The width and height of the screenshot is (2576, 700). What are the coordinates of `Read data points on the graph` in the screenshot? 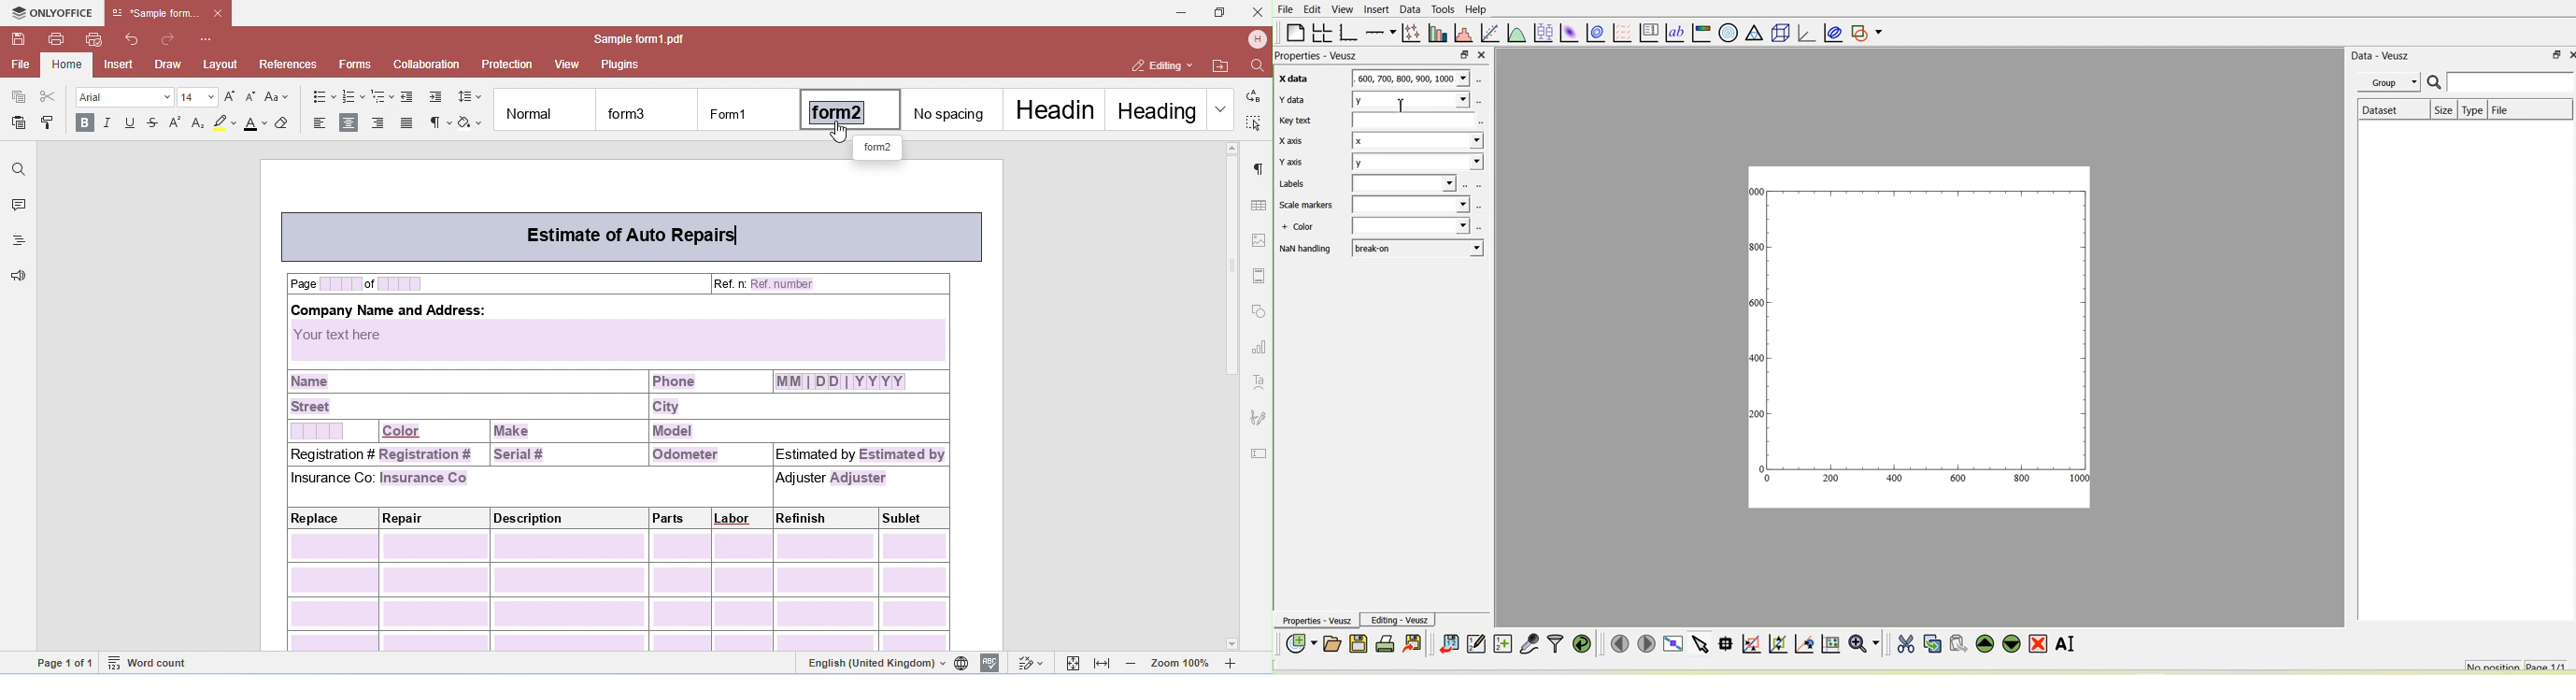 It's located at (1725, 644).